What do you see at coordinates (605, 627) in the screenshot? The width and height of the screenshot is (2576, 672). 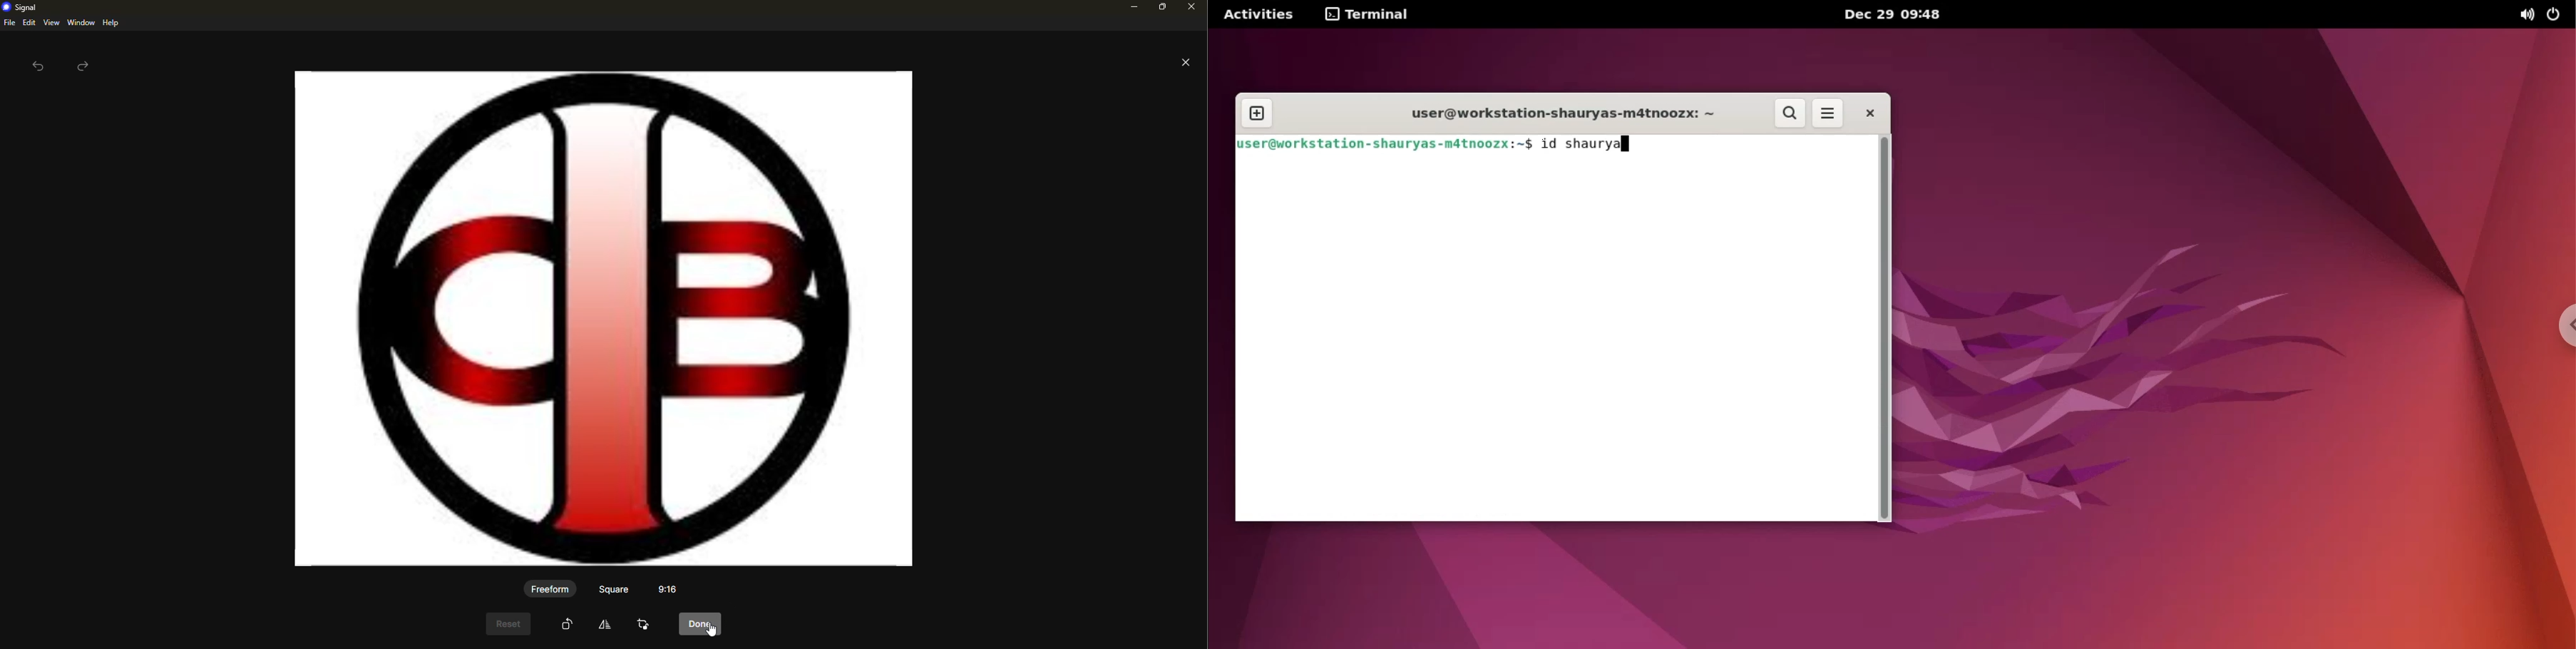 I see `move` at bounding box center [605, 627].